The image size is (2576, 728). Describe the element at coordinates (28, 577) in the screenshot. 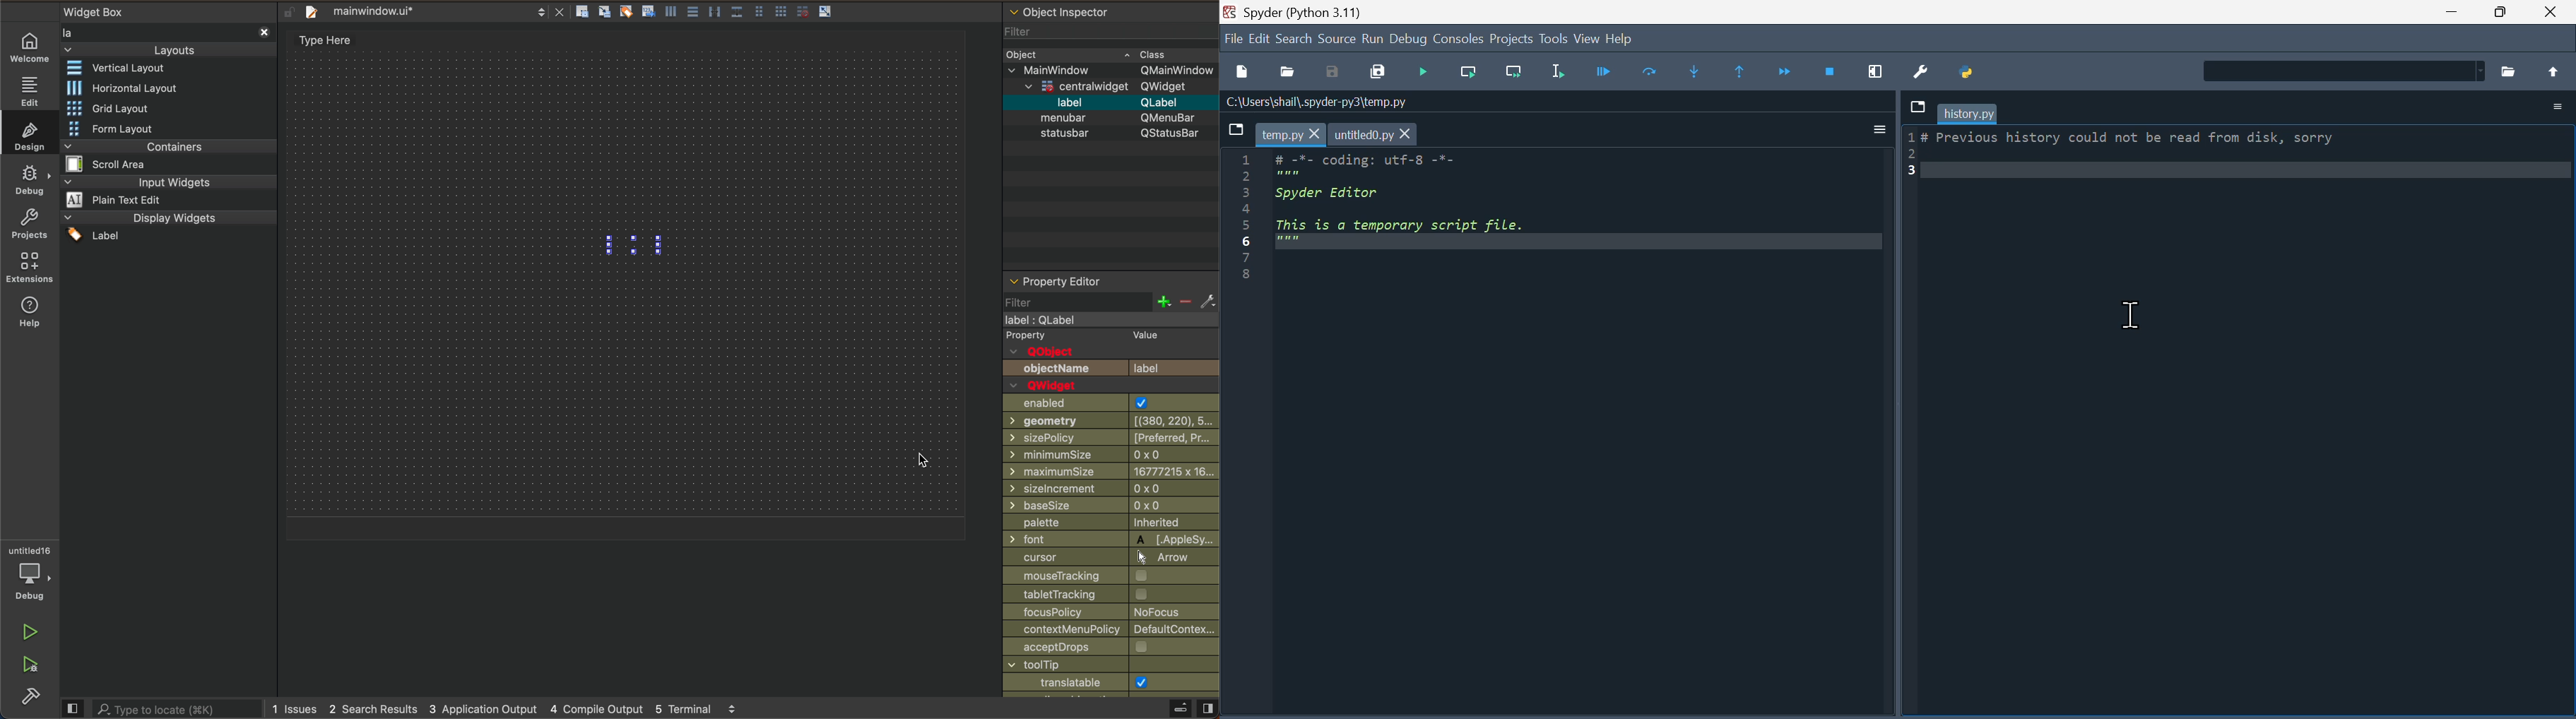

I see `debug` at that location.